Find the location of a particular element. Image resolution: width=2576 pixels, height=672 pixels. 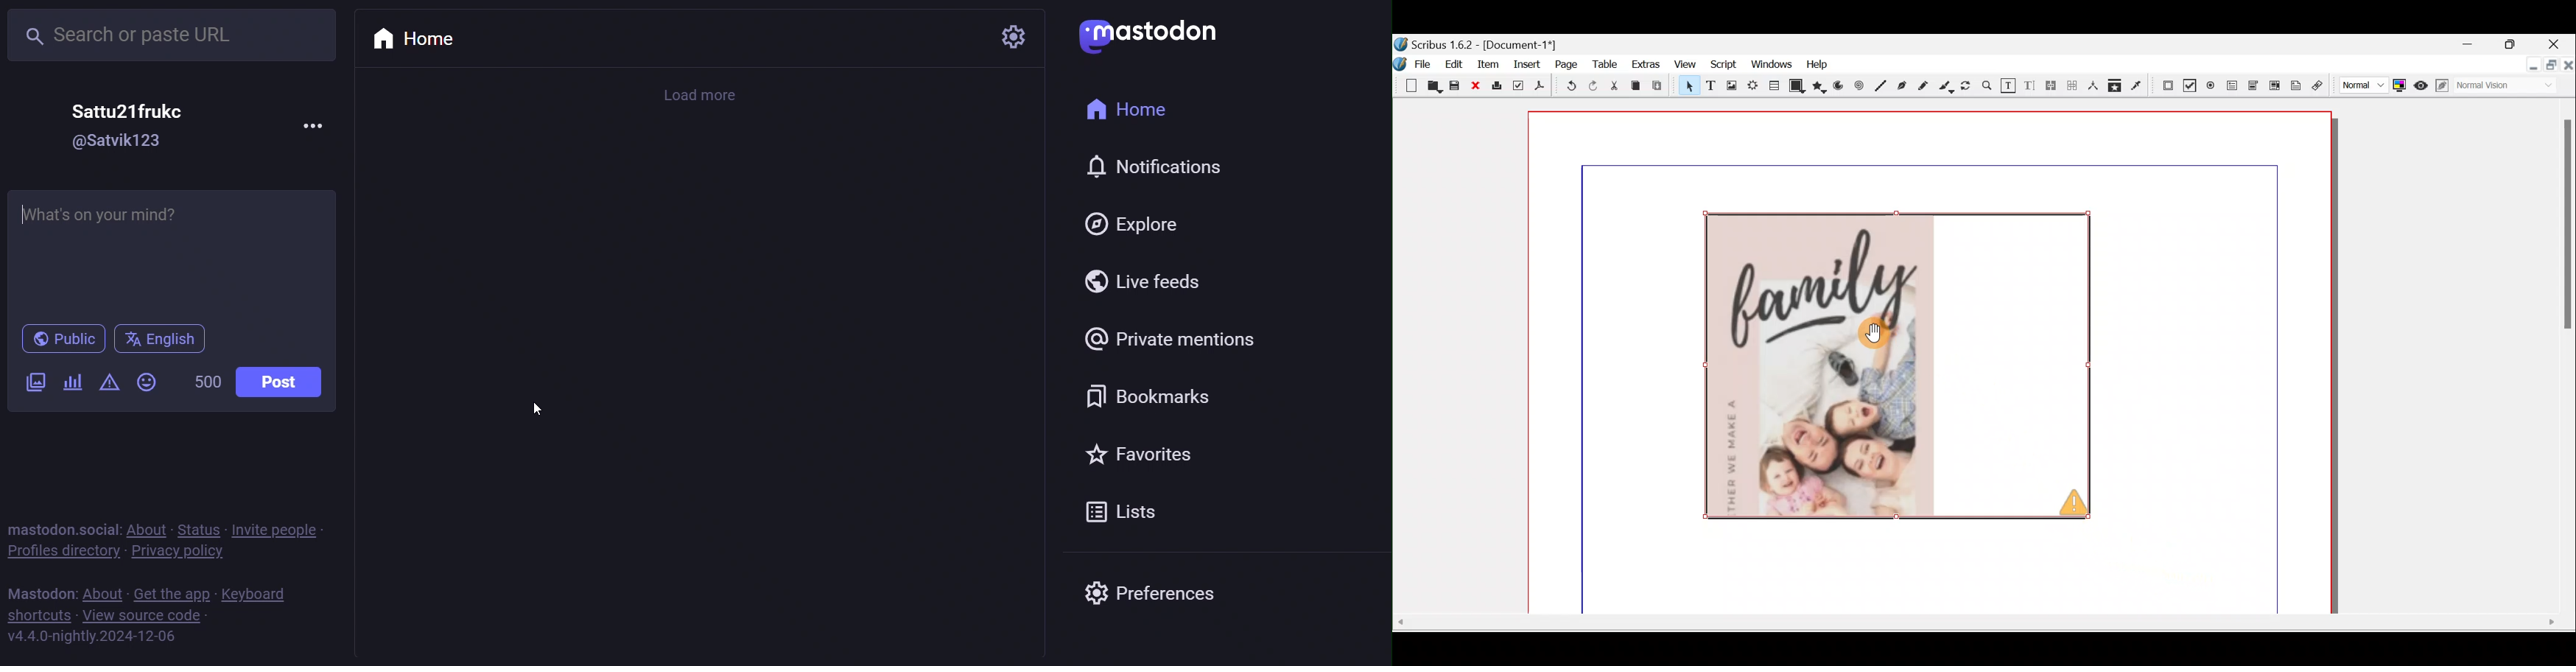

version is located at coordinates (88, 639).